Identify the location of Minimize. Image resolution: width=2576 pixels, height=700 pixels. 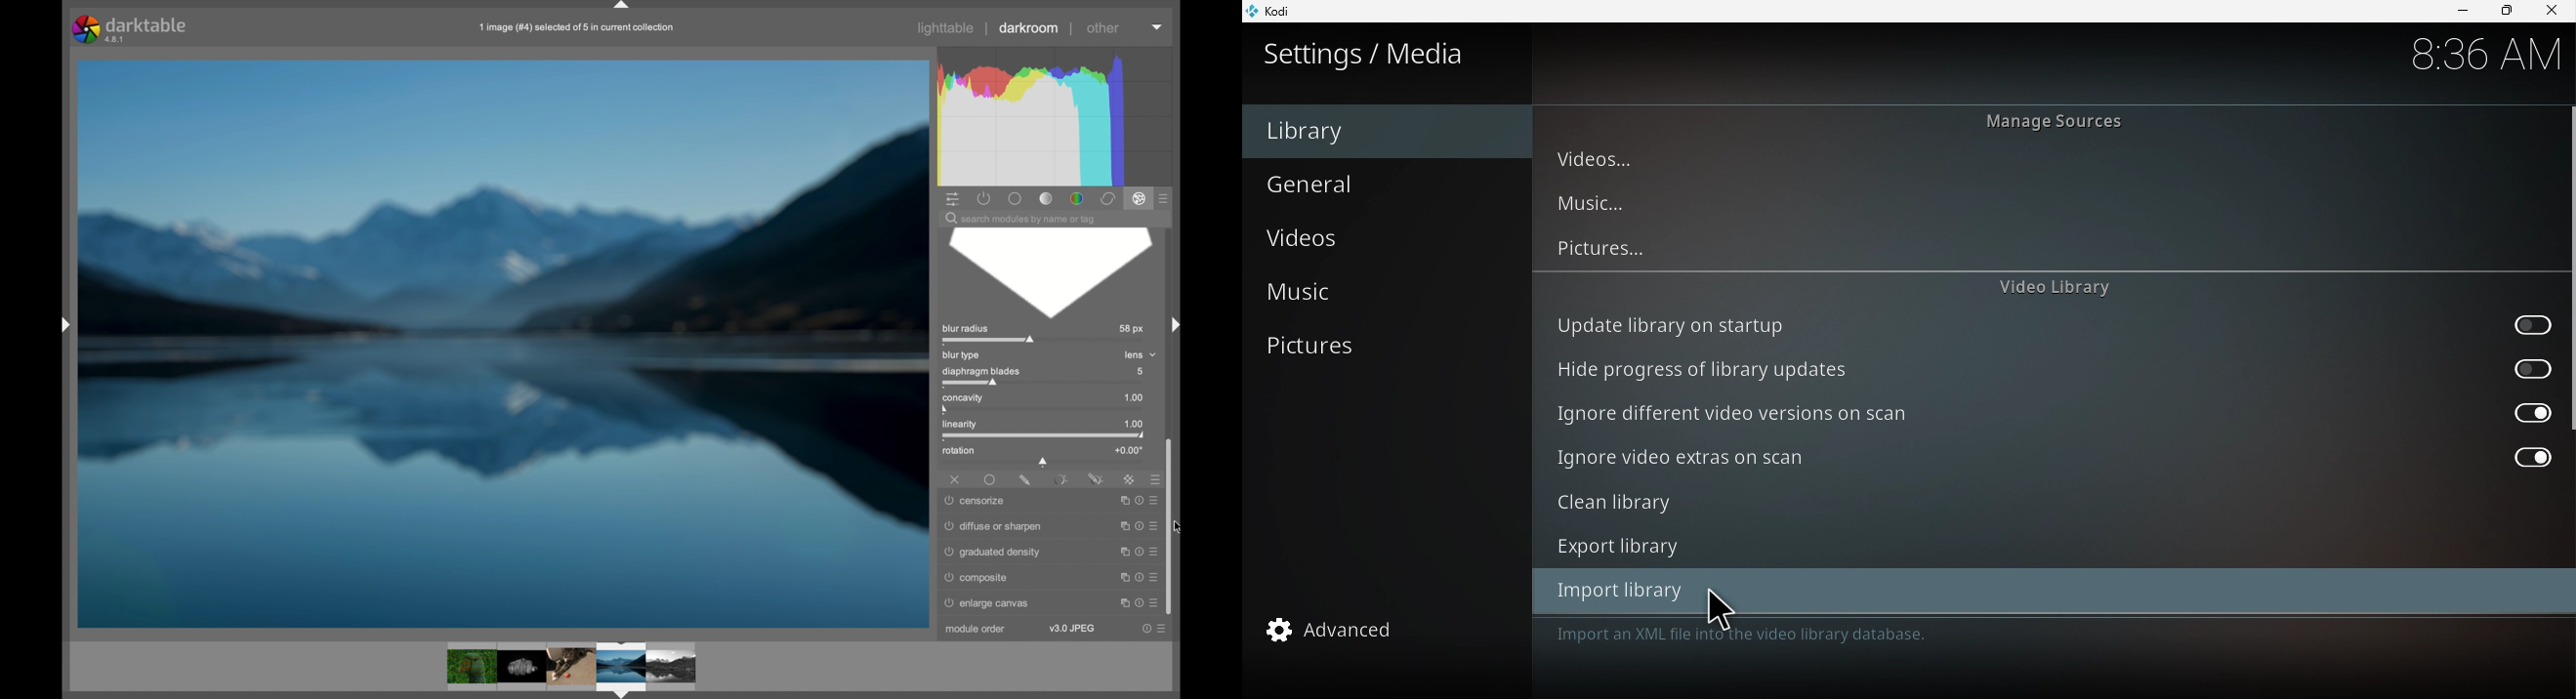
(2455, 12).